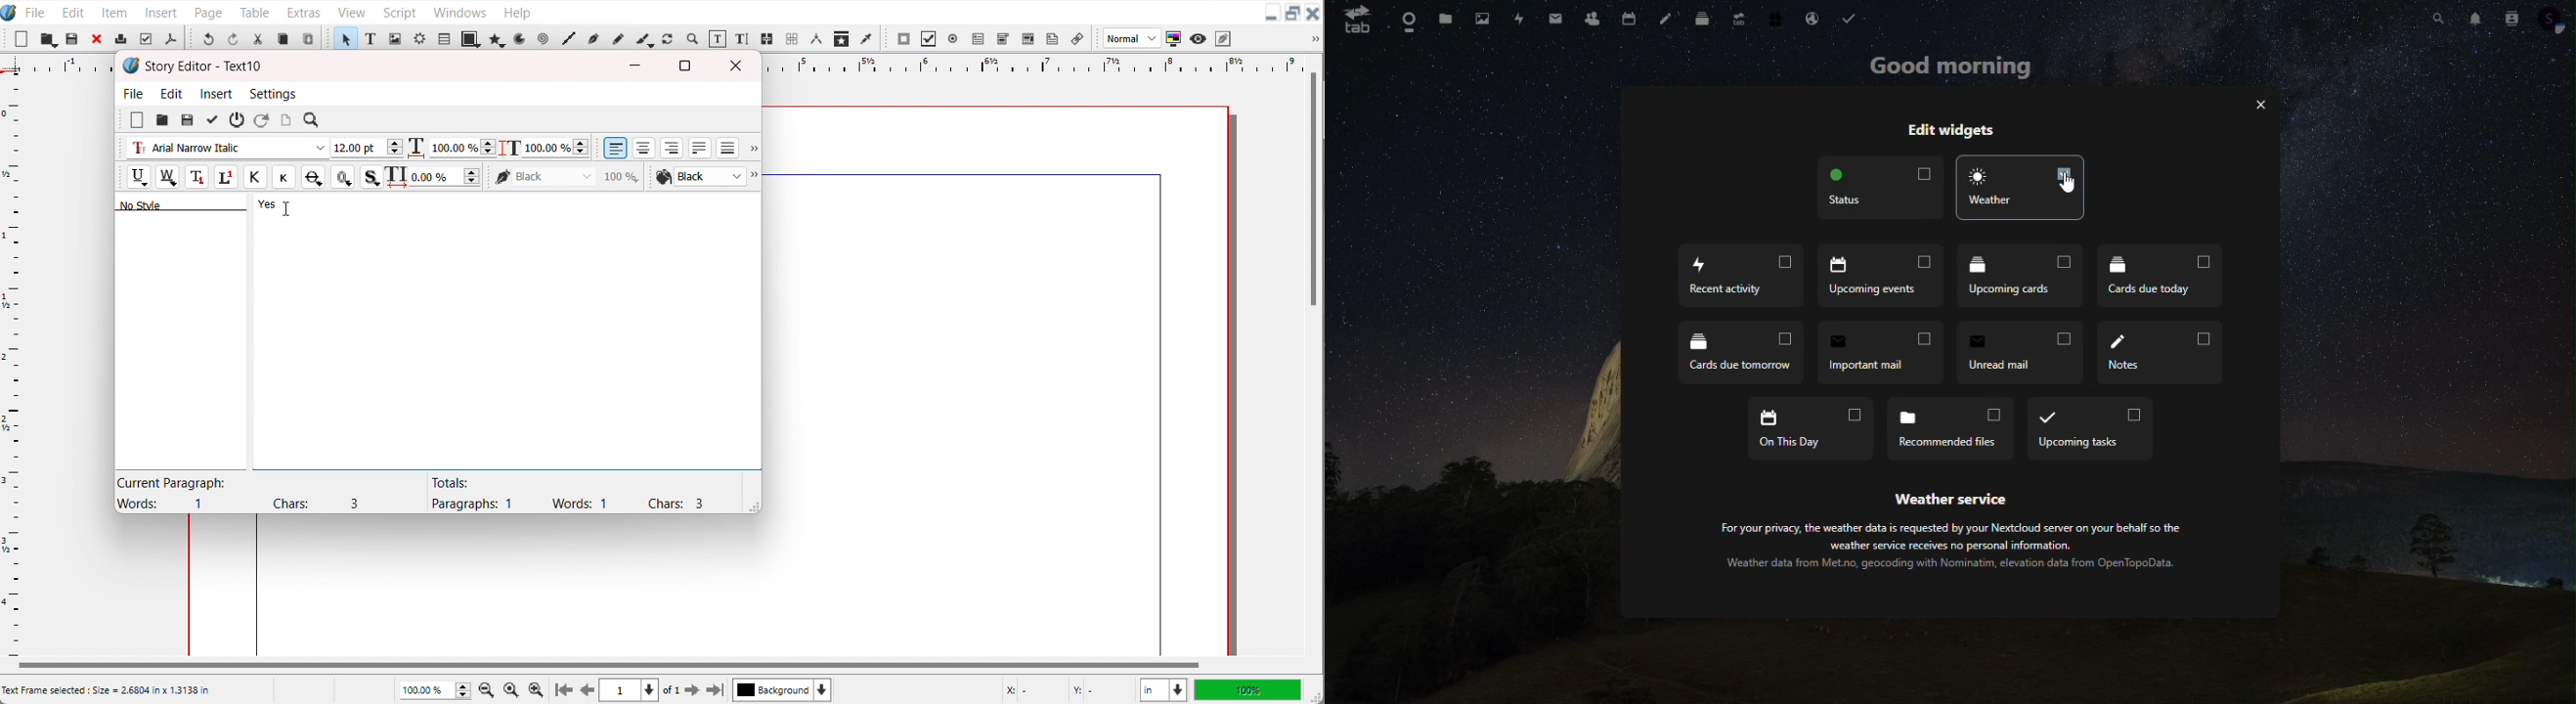  Describe the element at coordinates (304, 10) in the screenshot. I see `Extras` at that location.